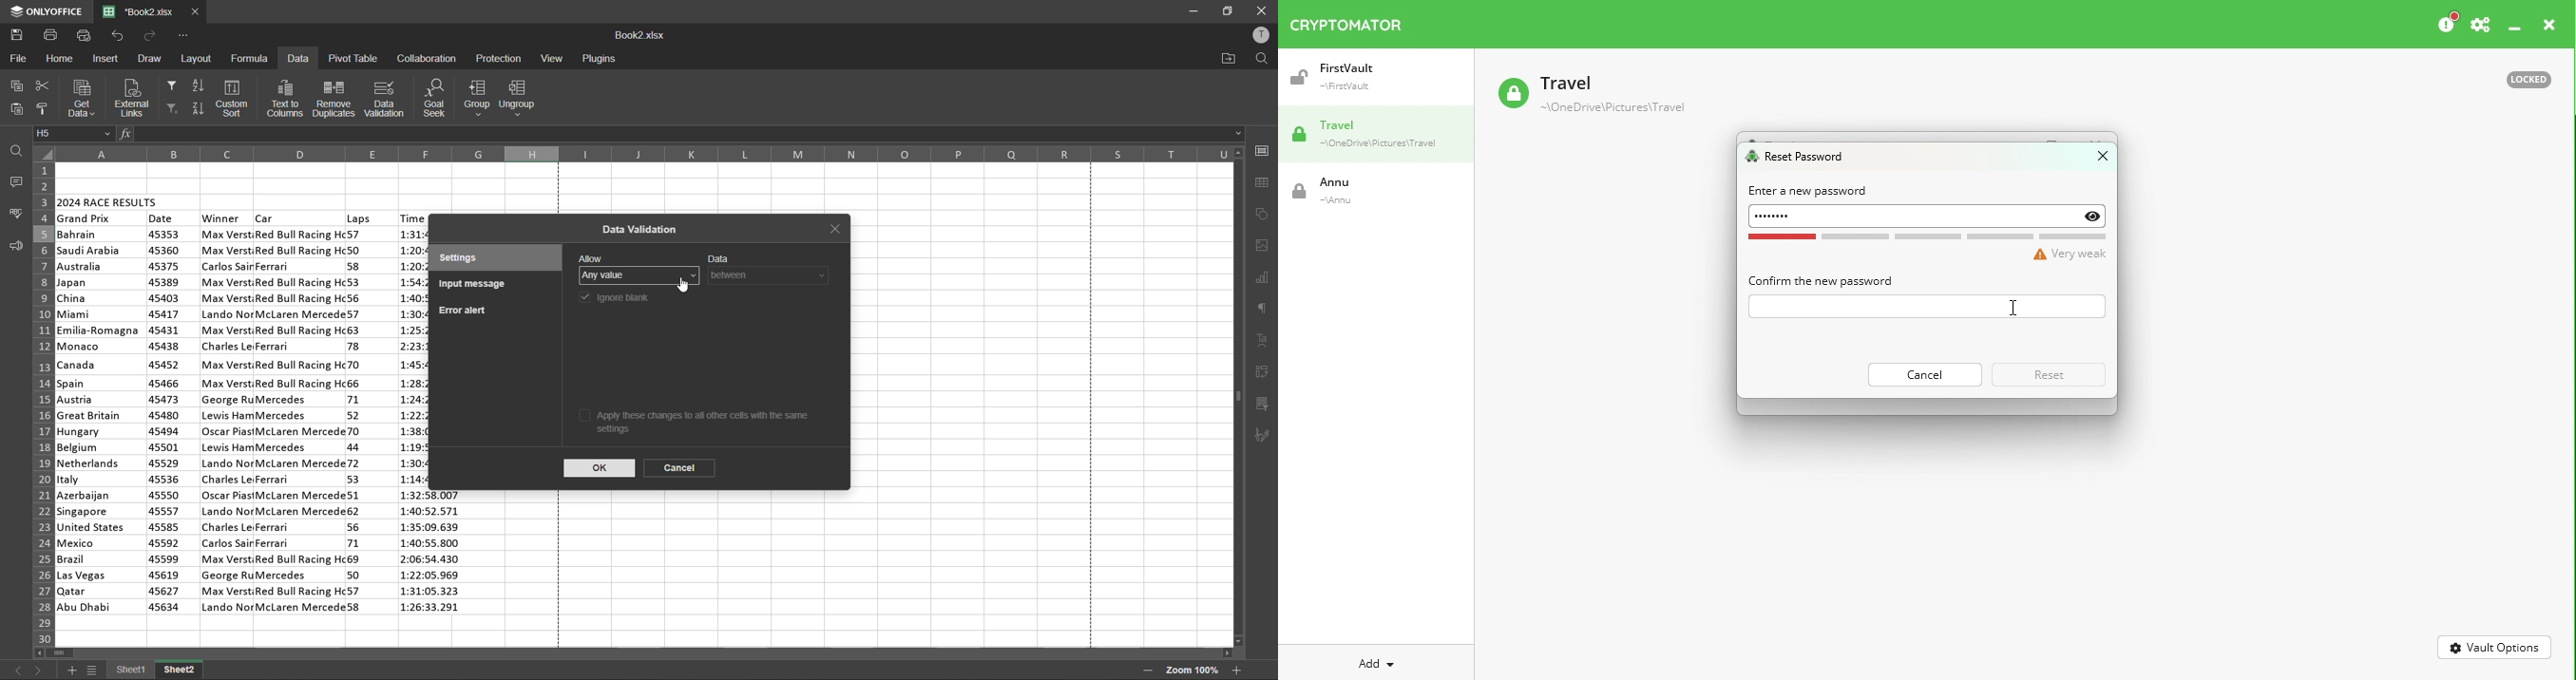  What do you see at coordinates (411, 218) in the screenshot?
I see `time` at bounding box center [411, 218].